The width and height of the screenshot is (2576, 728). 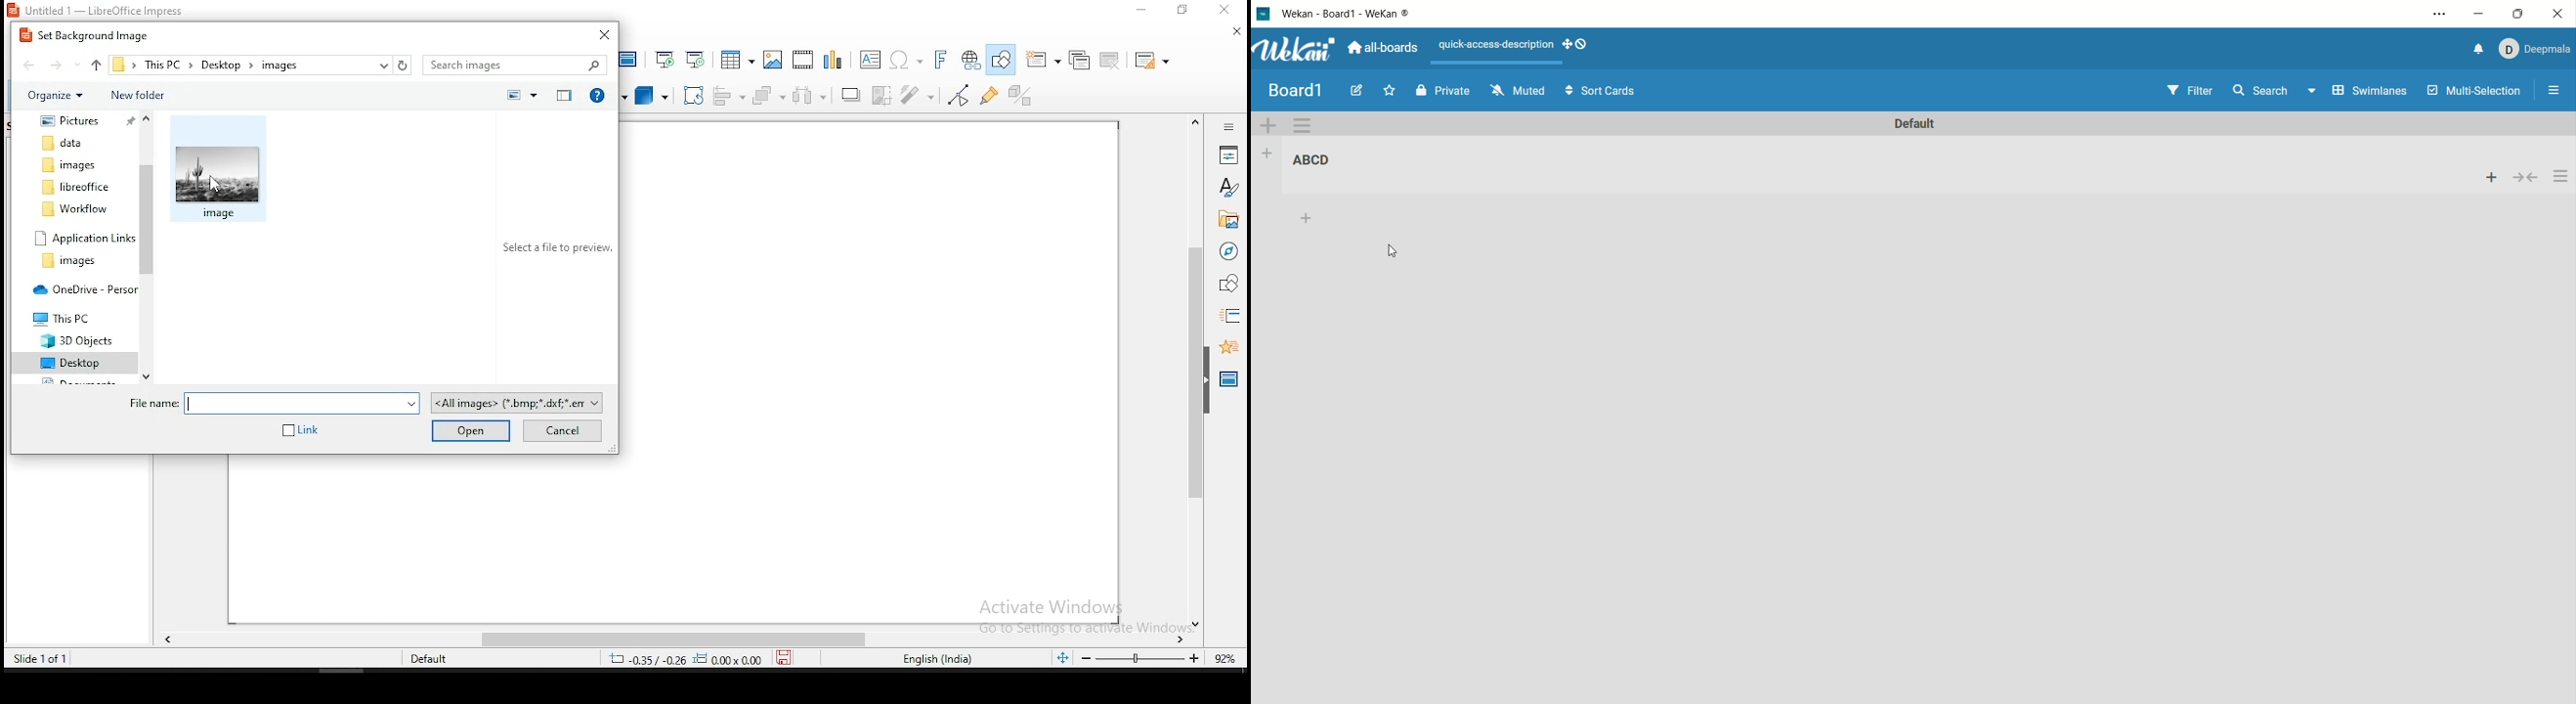 I want to click on filter, so click(x=918, y=95).